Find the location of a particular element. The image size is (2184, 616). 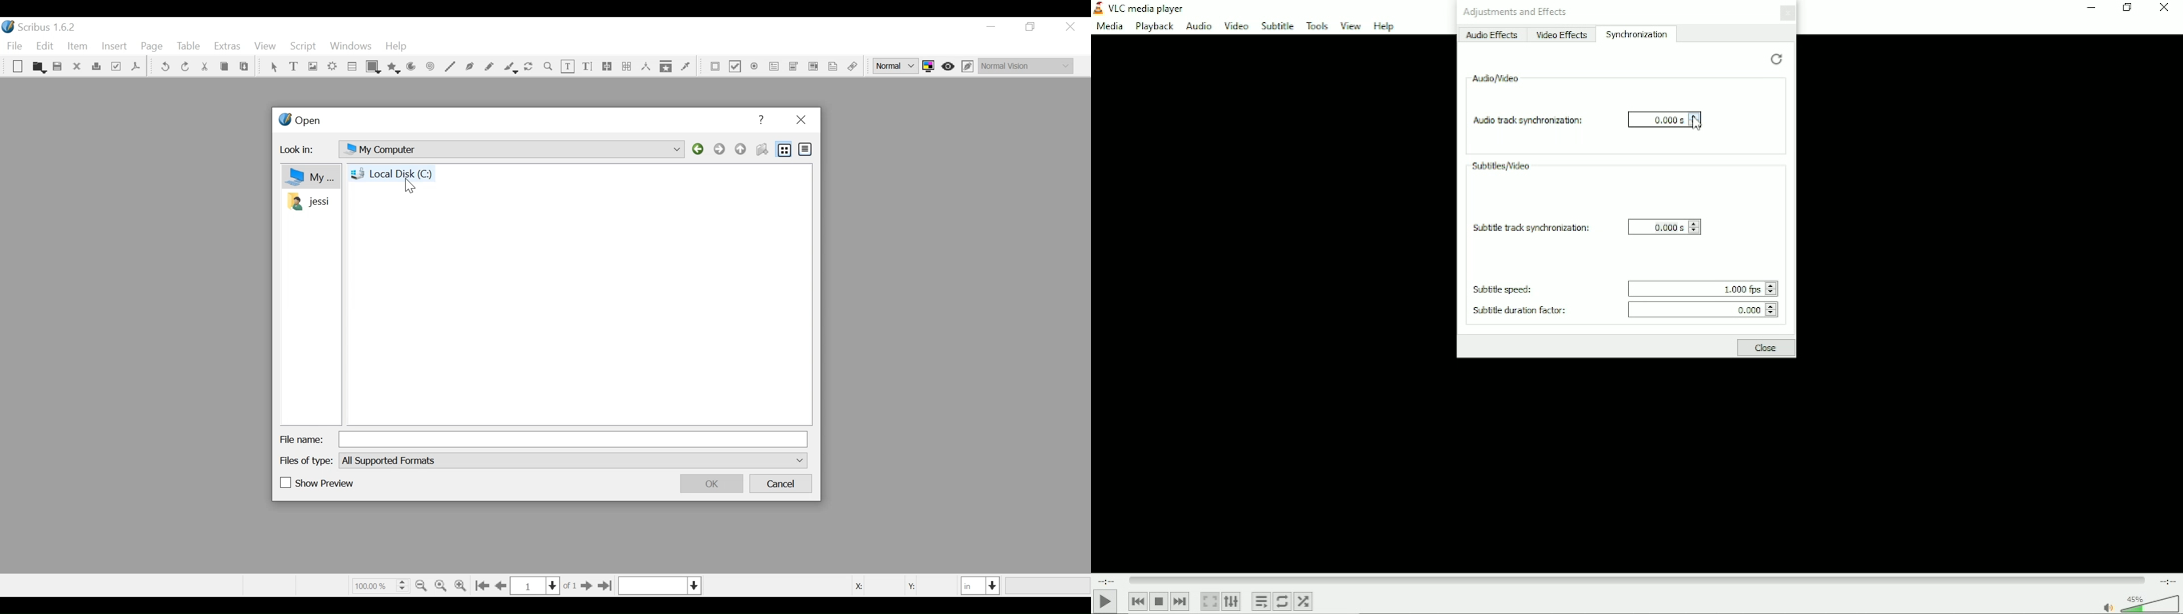

PDF Radio Button is located at coordinates (756, 68).